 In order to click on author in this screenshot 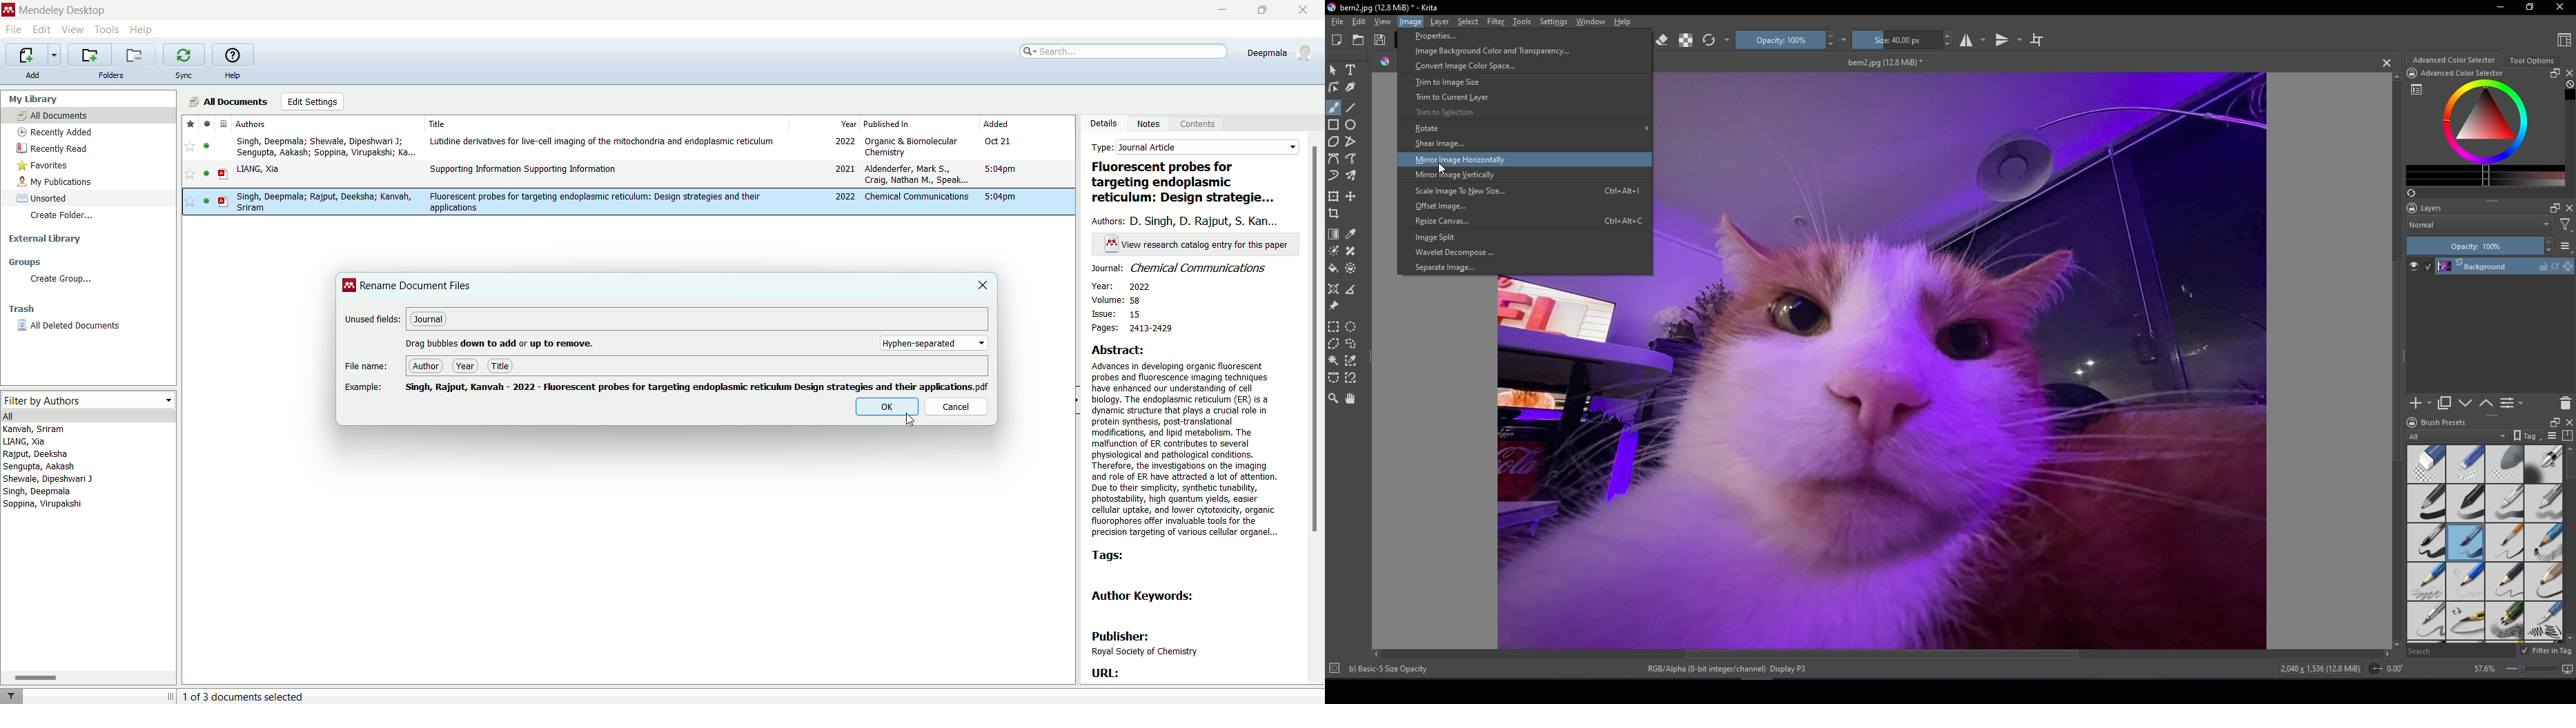, I will do `click(427, 367)`.